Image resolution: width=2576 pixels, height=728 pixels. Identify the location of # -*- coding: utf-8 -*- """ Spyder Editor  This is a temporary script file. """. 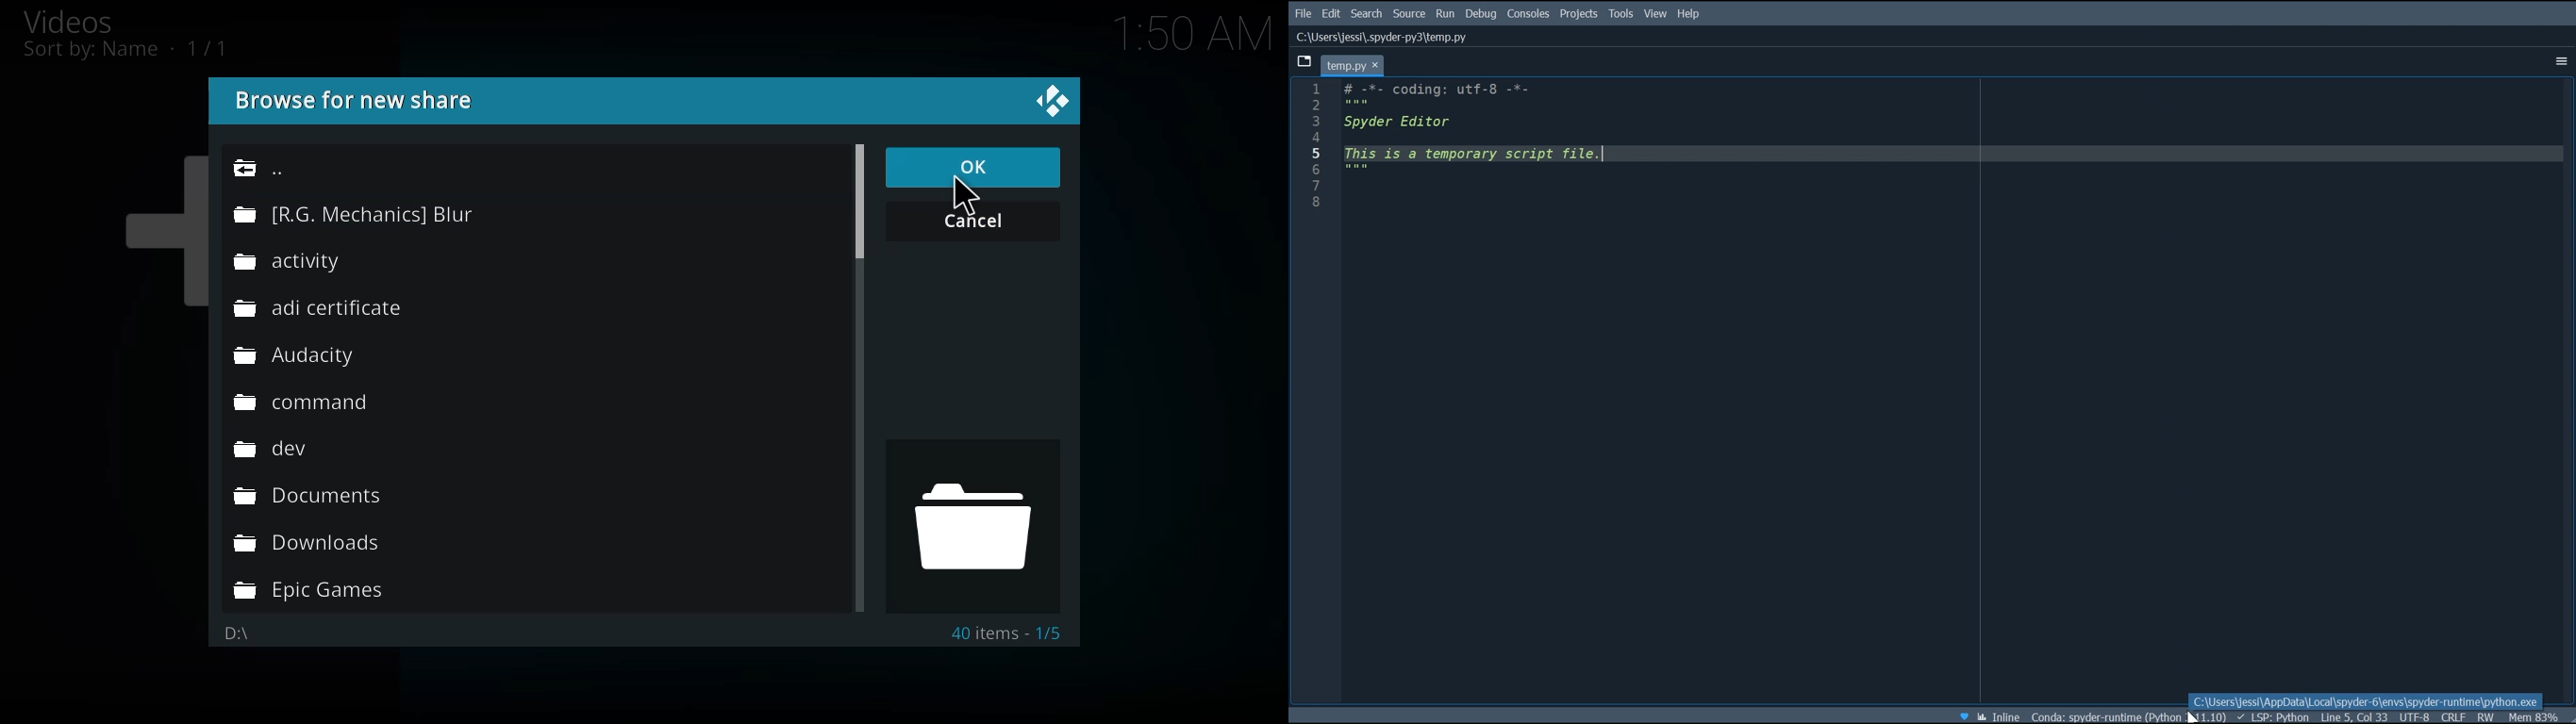
(1955, 383).